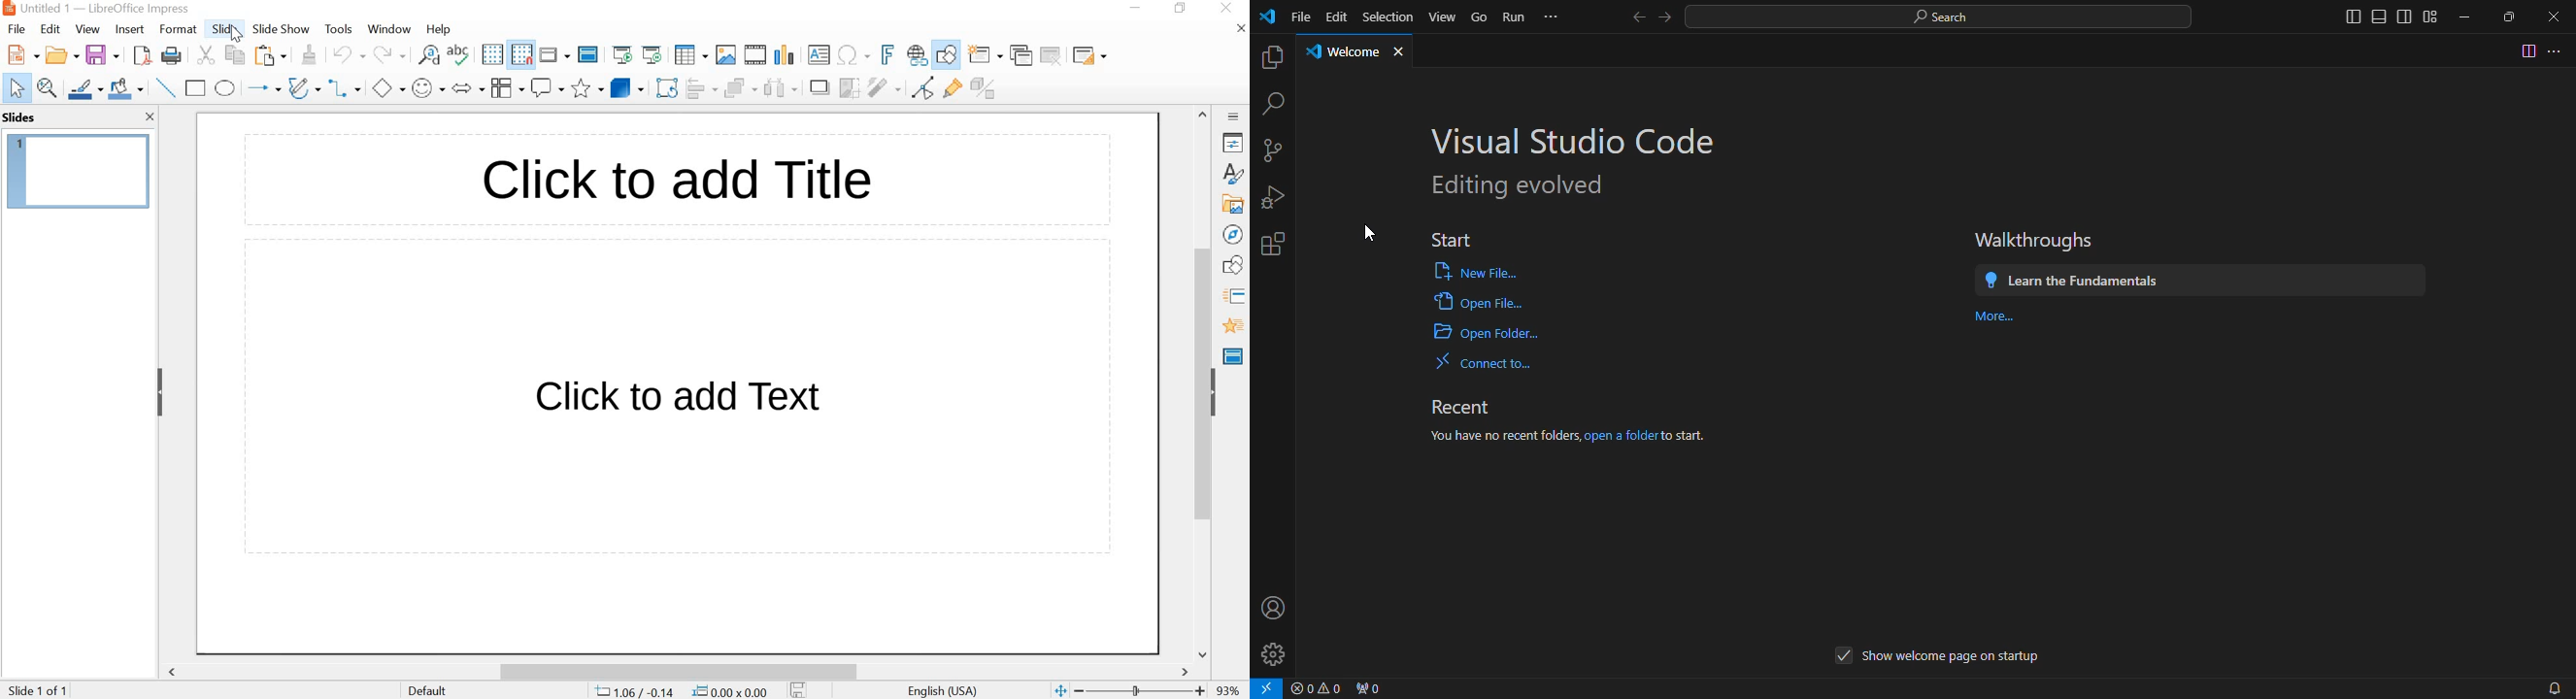  I want to click on SIDEBAR SETTINGS, so click(1234, 117).